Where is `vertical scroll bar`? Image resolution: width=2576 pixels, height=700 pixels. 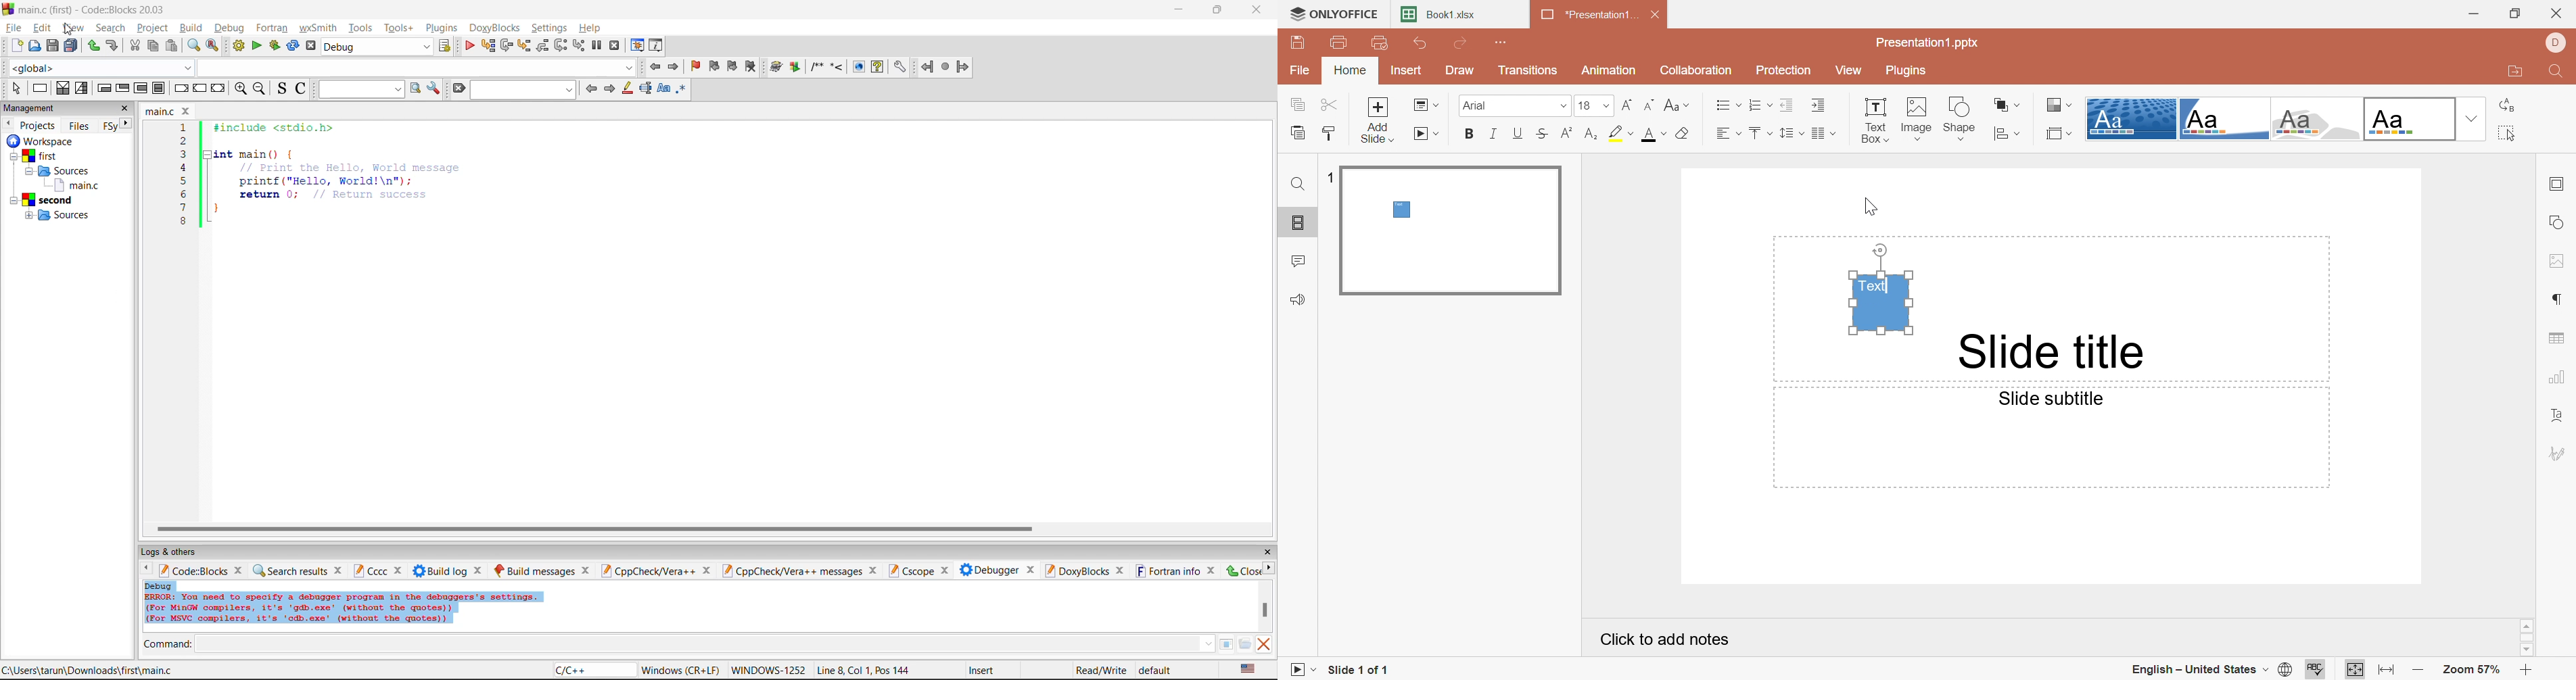 vertical scroll bar is located at coordinates (1266, 611).